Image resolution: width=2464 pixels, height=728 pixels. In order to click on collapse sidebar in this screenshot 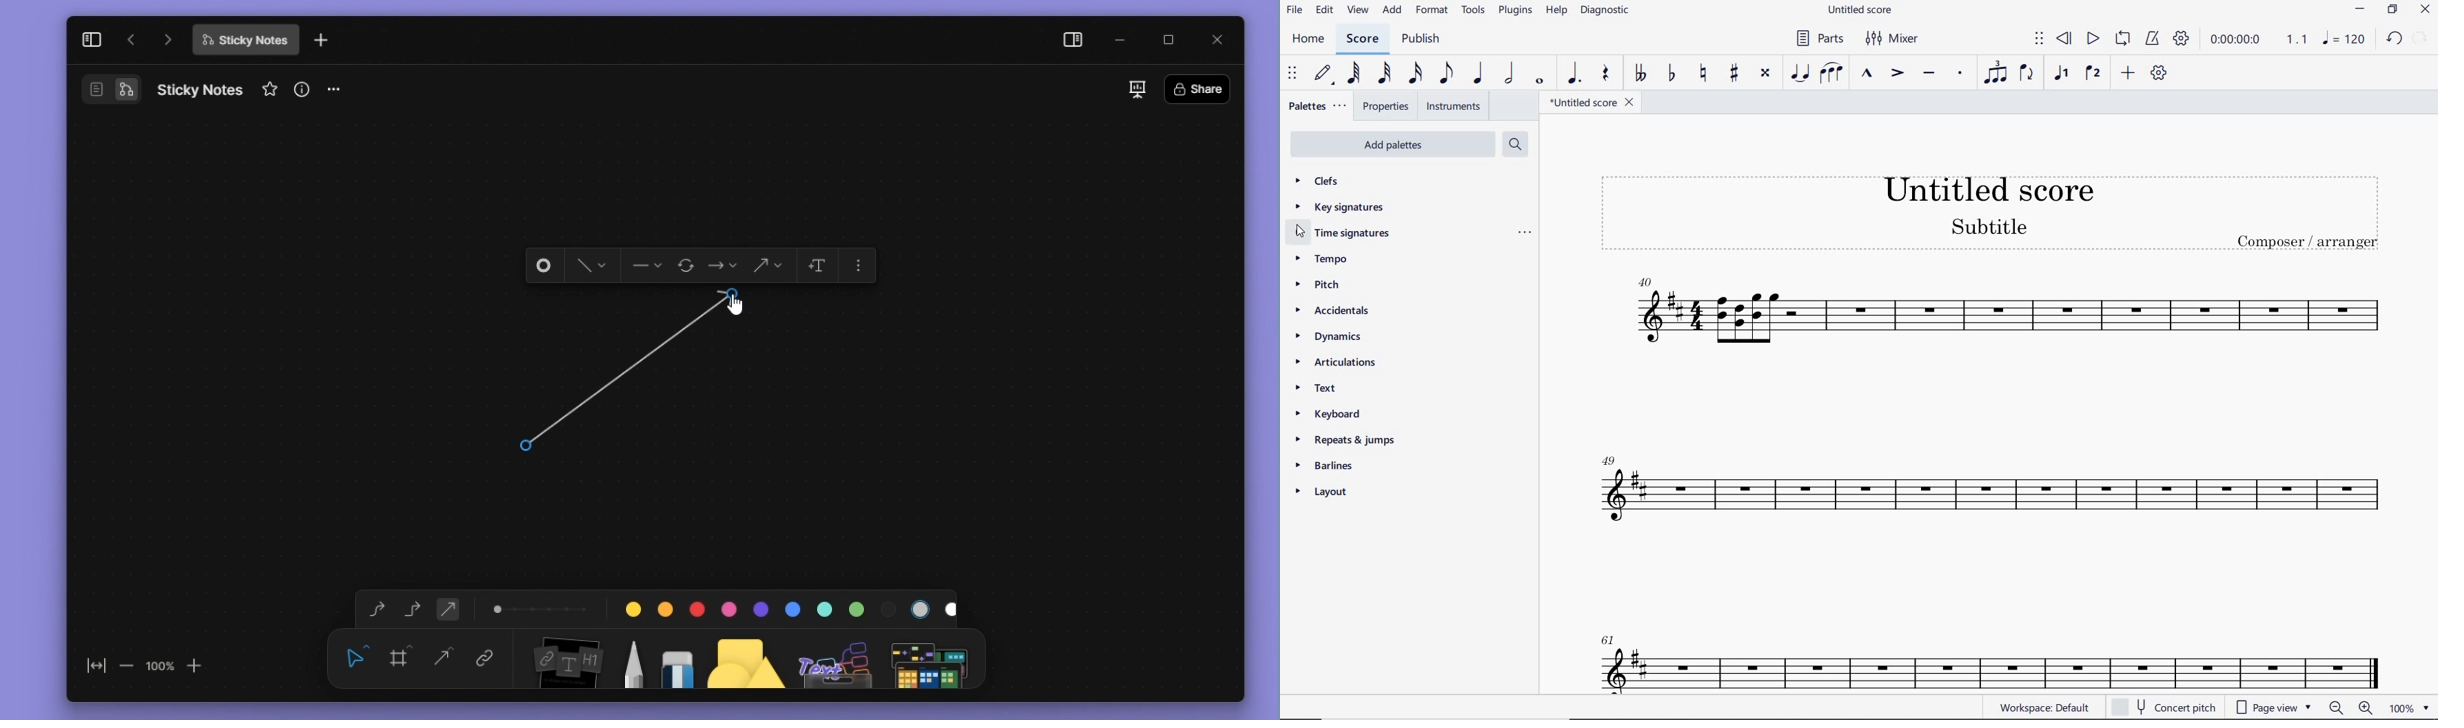, I will do `click(91, 39)`.